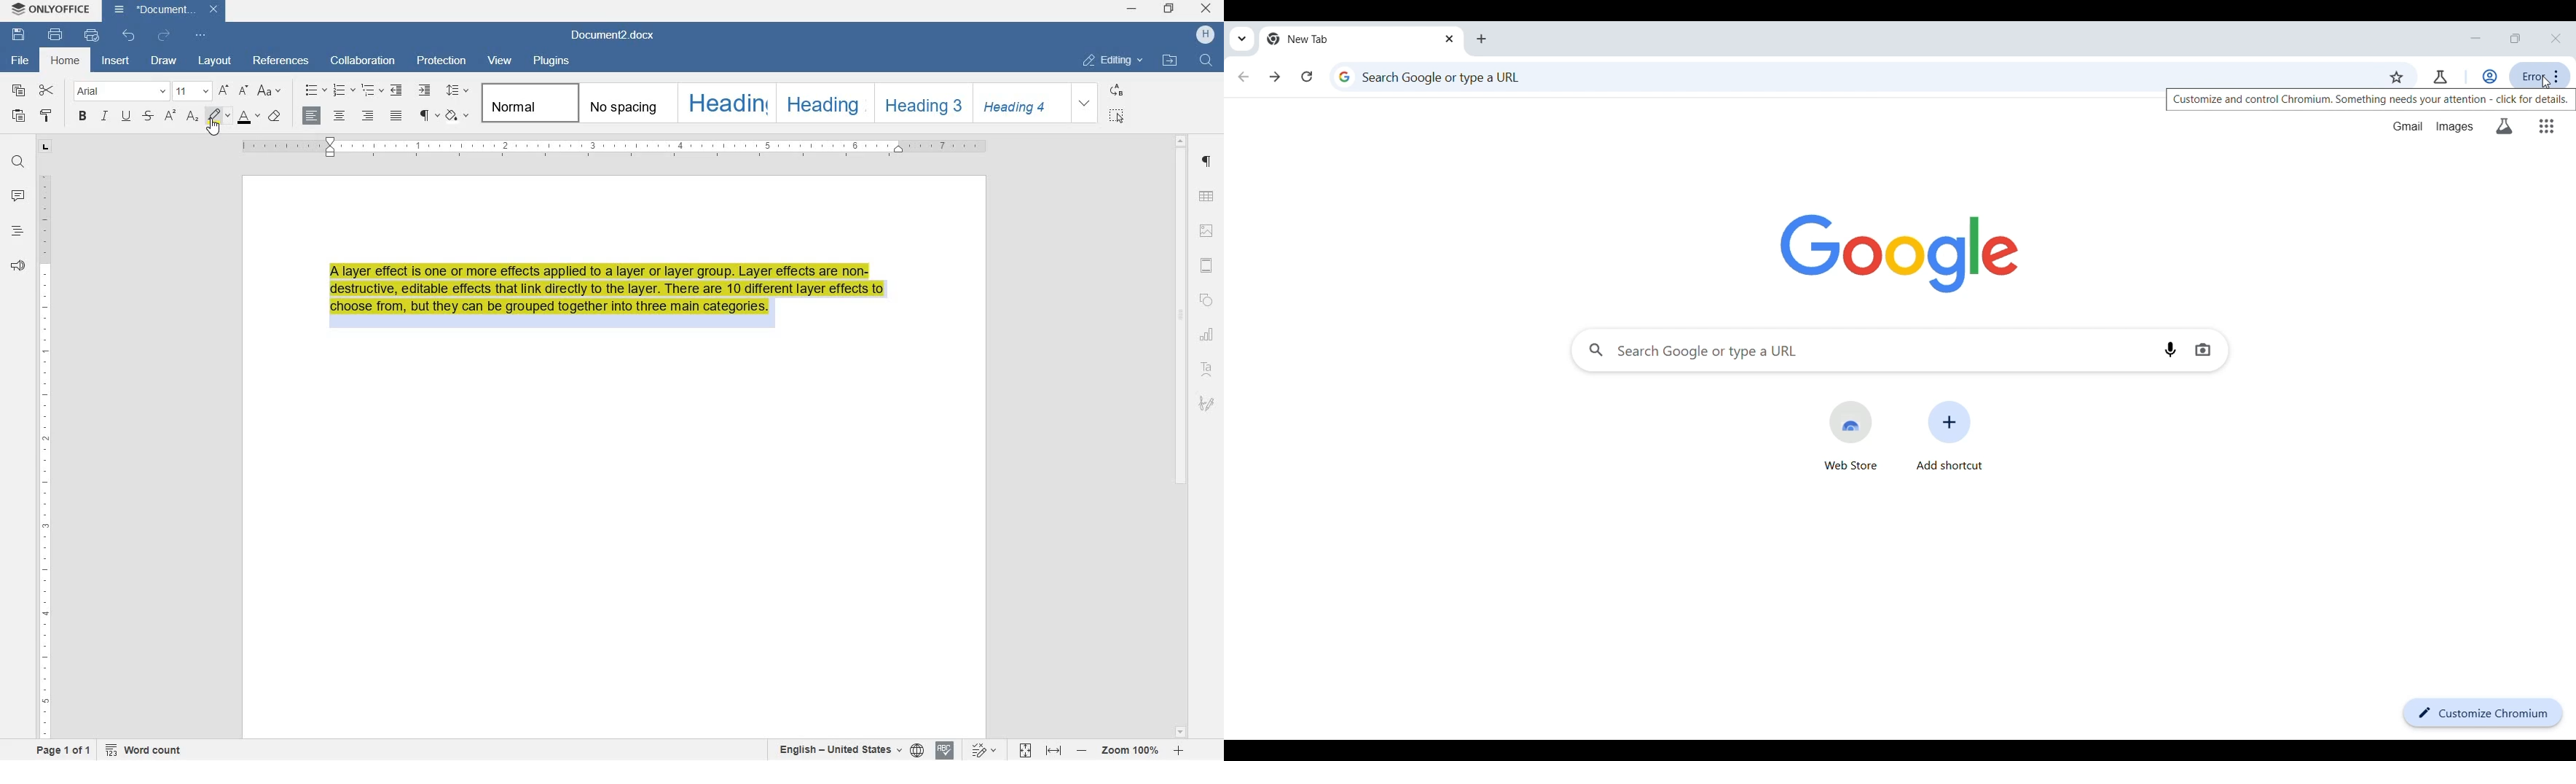  Describe the element at coordinates (986, 751) in the screenshot. I see `TRACK CHANGES` at that location.